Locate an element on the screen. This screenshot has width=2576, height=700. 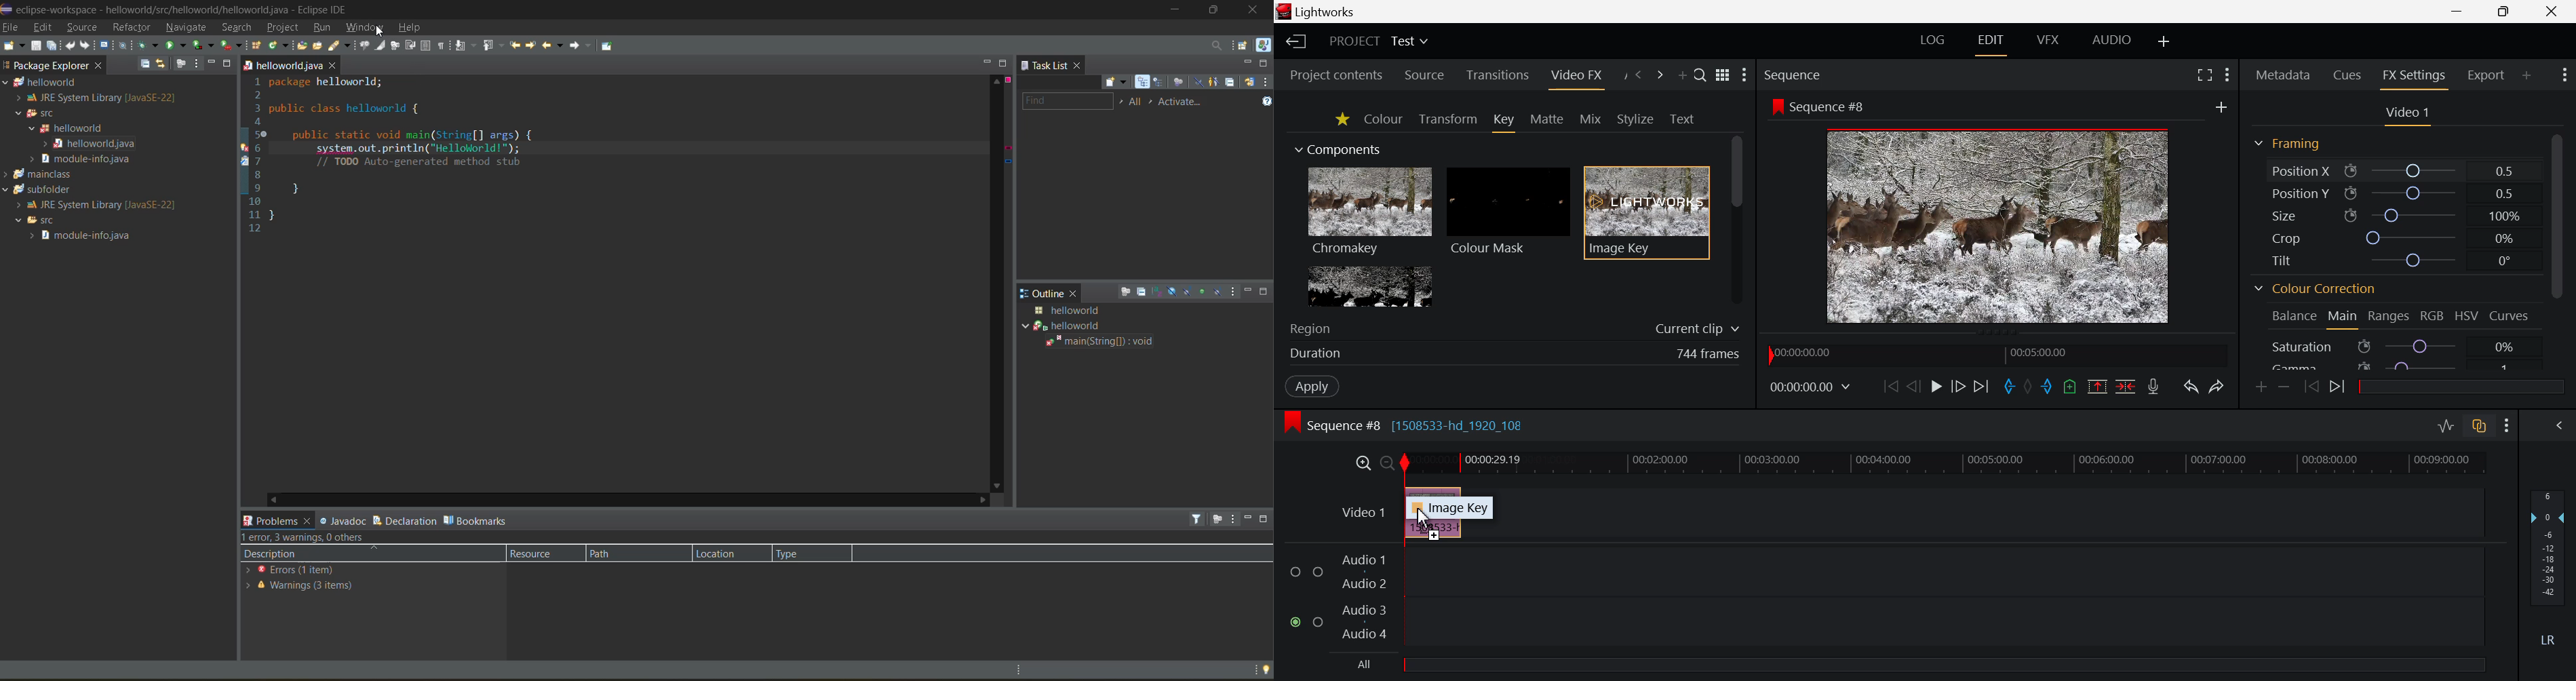
Position X is located at coordinates (2298, 171).